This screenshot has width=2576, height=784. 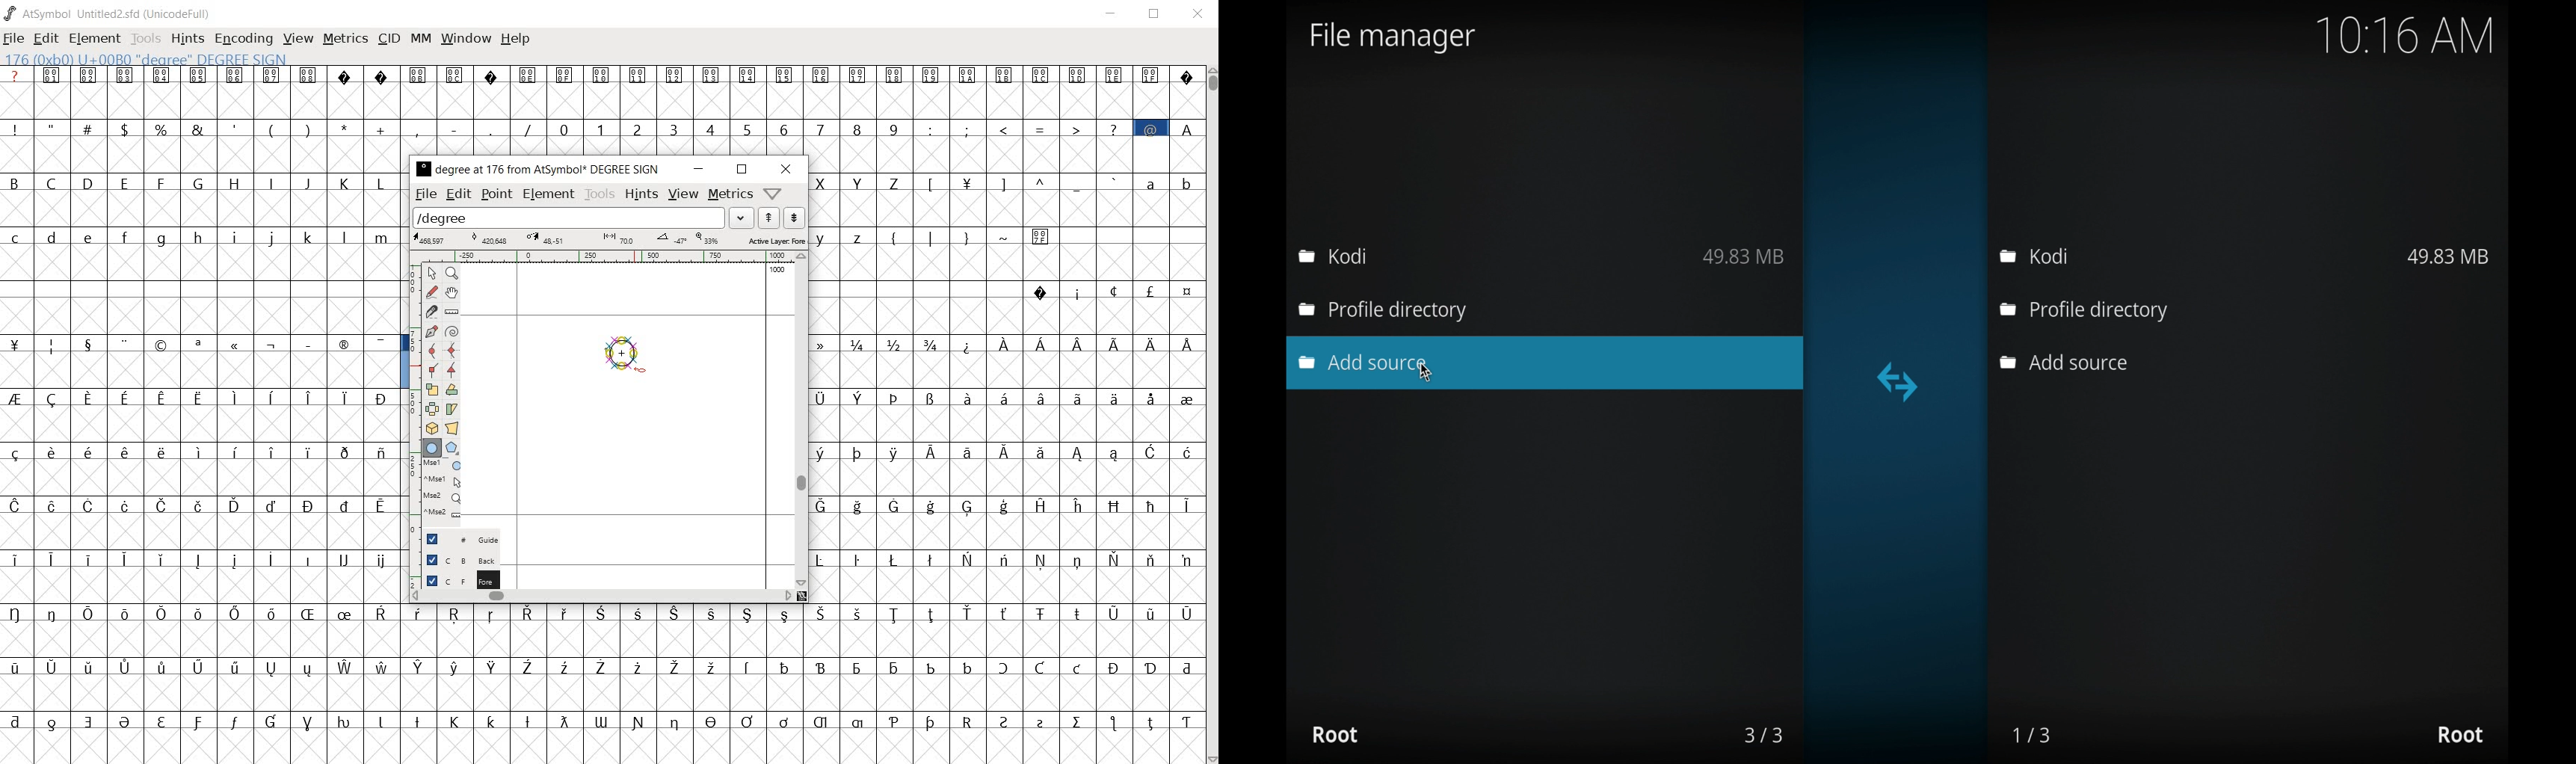 I want to click on add source, so click(x=1366, y=363).